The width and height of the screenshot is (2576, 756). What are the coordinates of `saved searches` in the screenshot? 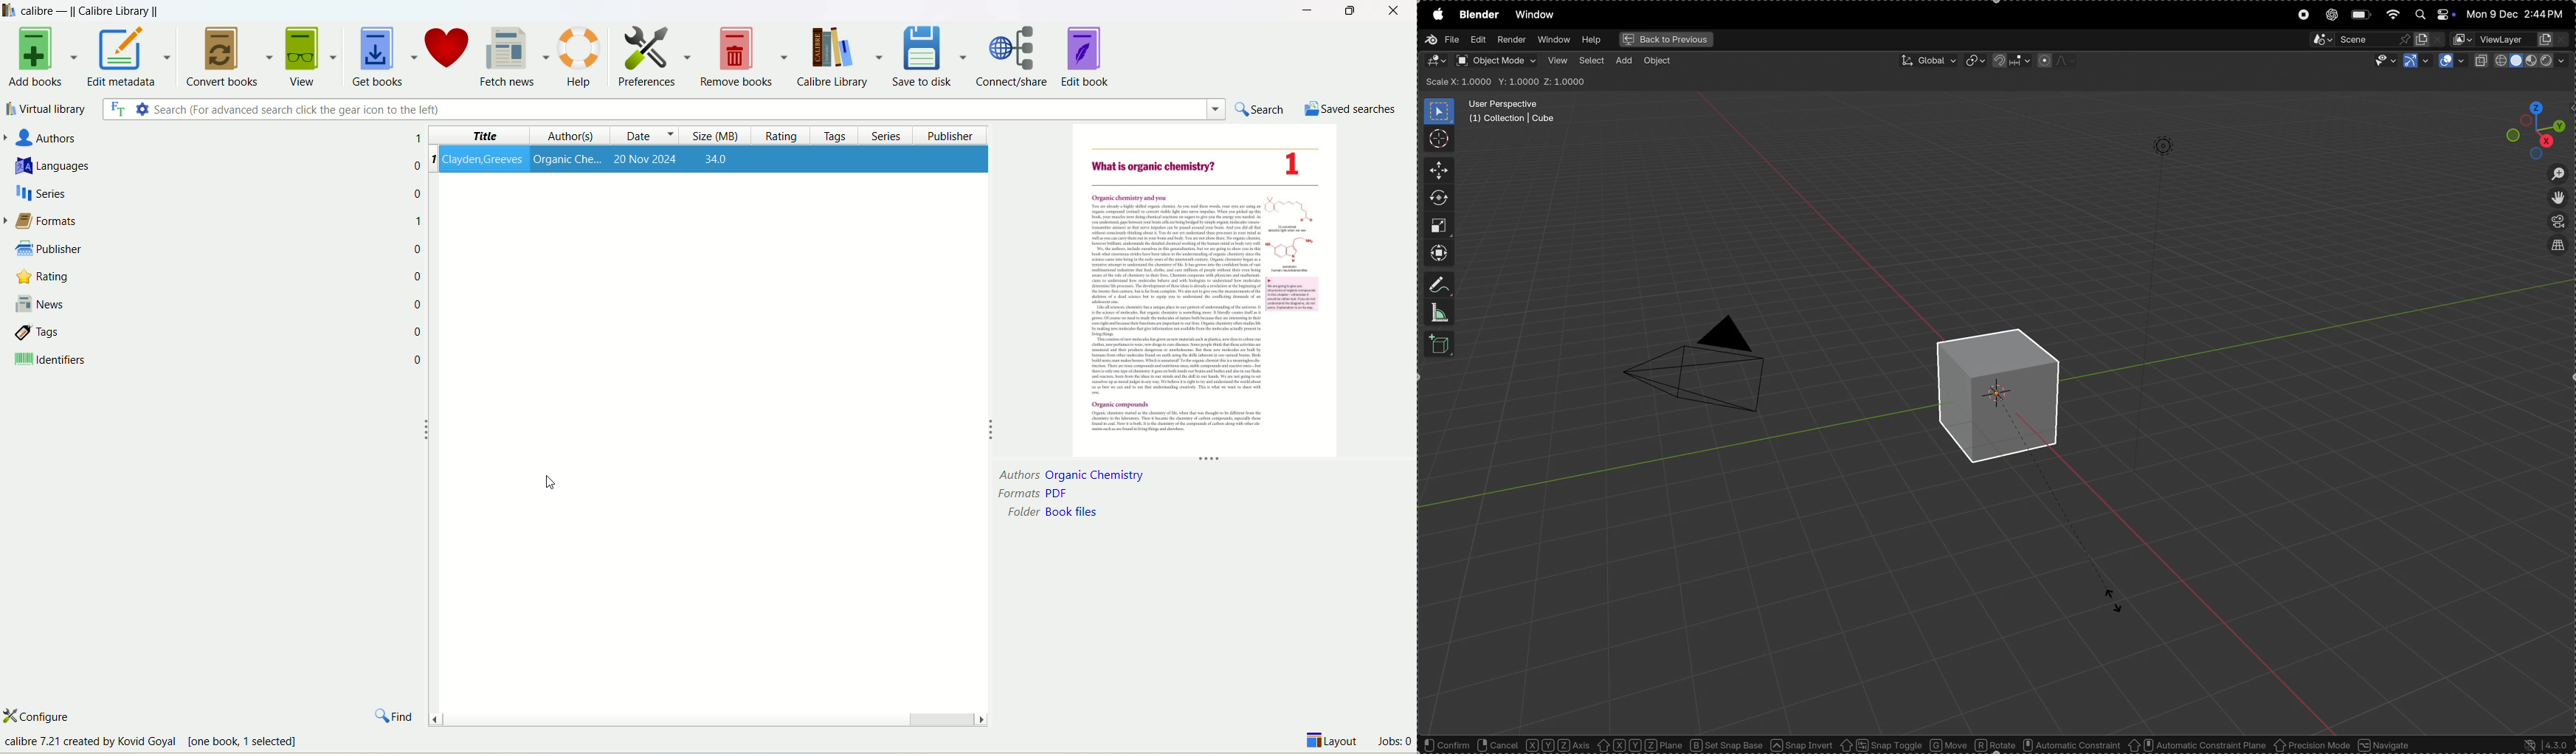 It's located at (1351, 108).